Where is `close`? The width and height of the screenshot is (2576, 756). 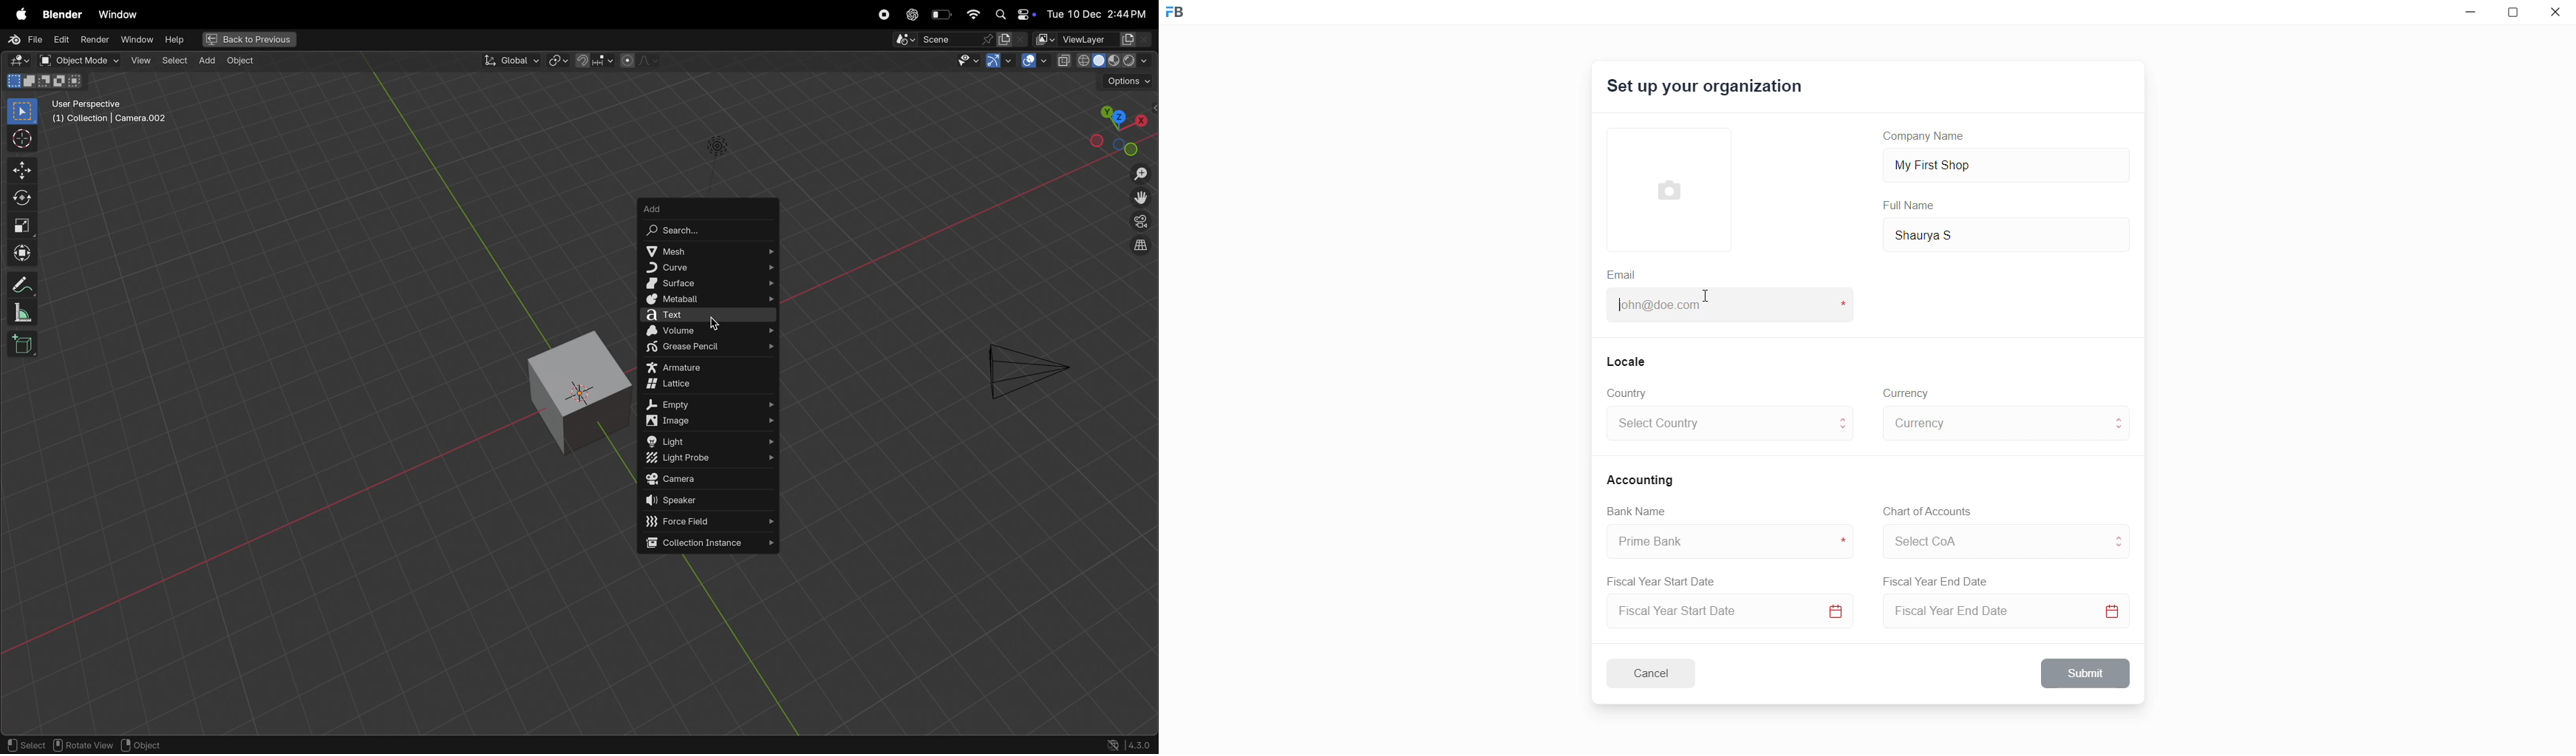
close is located at coordinates (2556, 15).